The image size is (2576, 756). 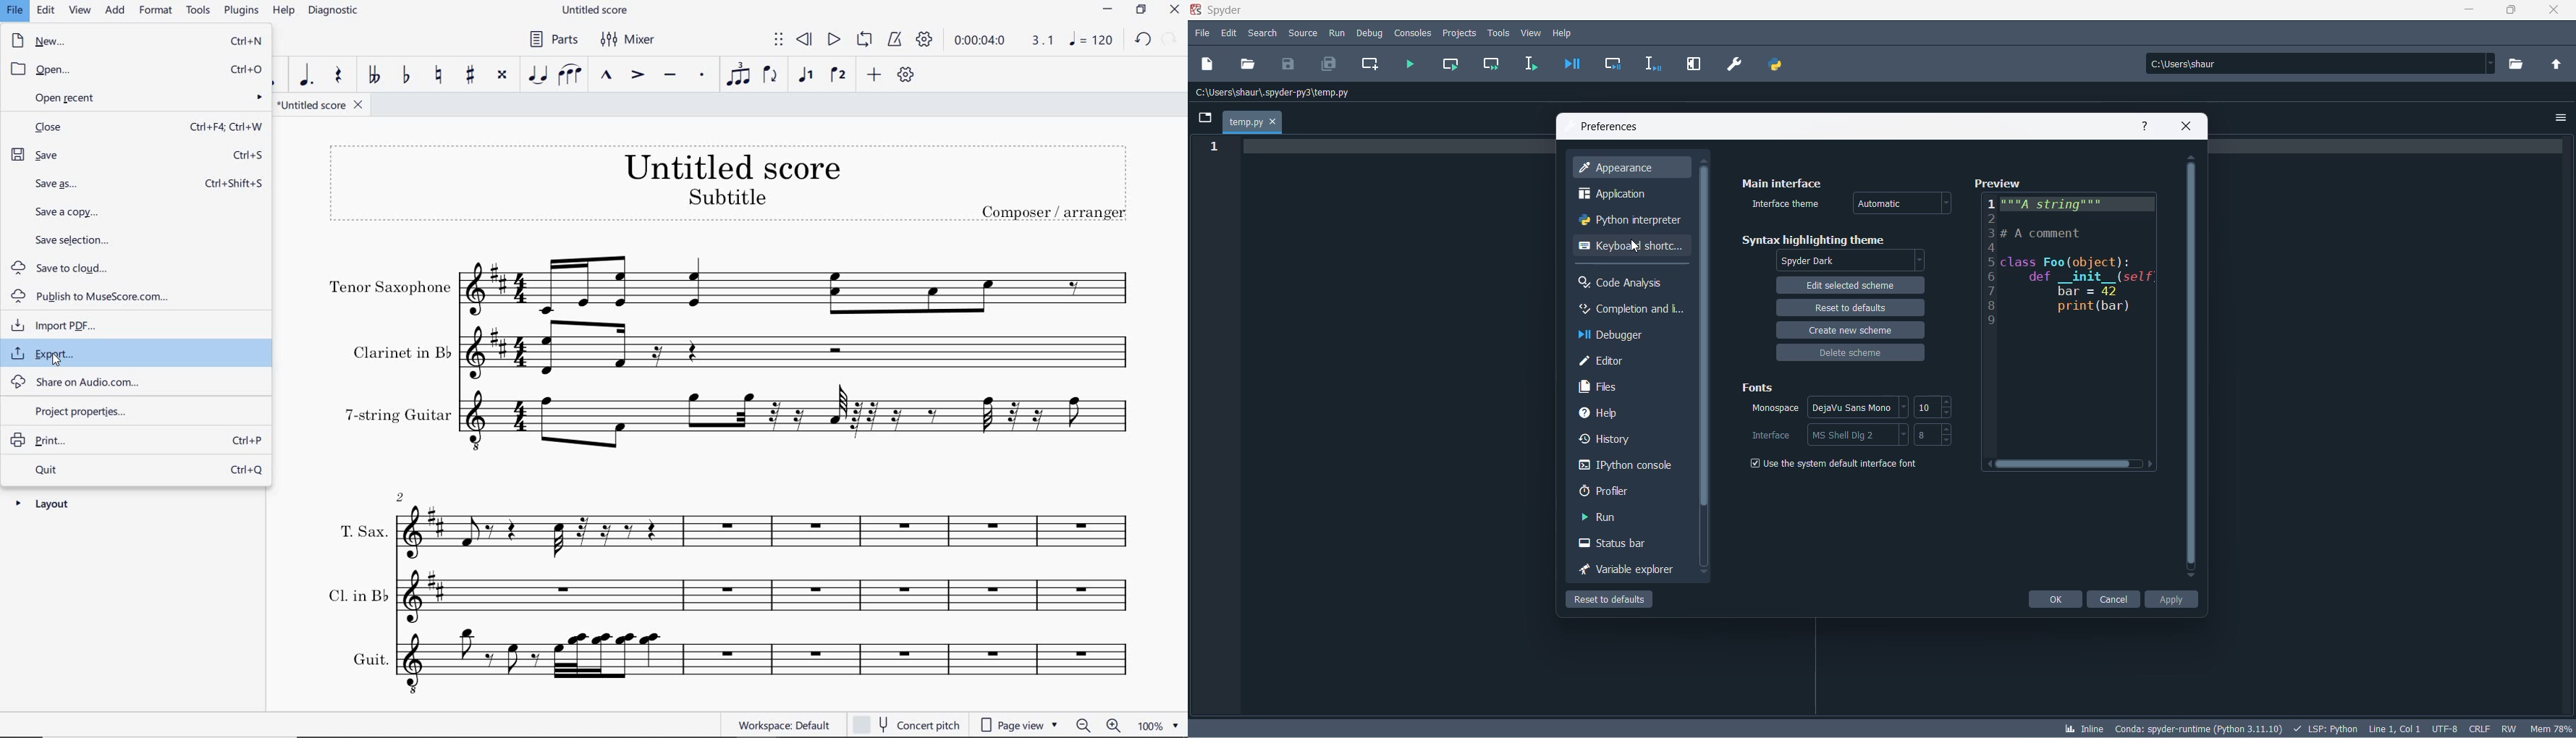 I want to click on application theme, so click(x=1853, y=260).